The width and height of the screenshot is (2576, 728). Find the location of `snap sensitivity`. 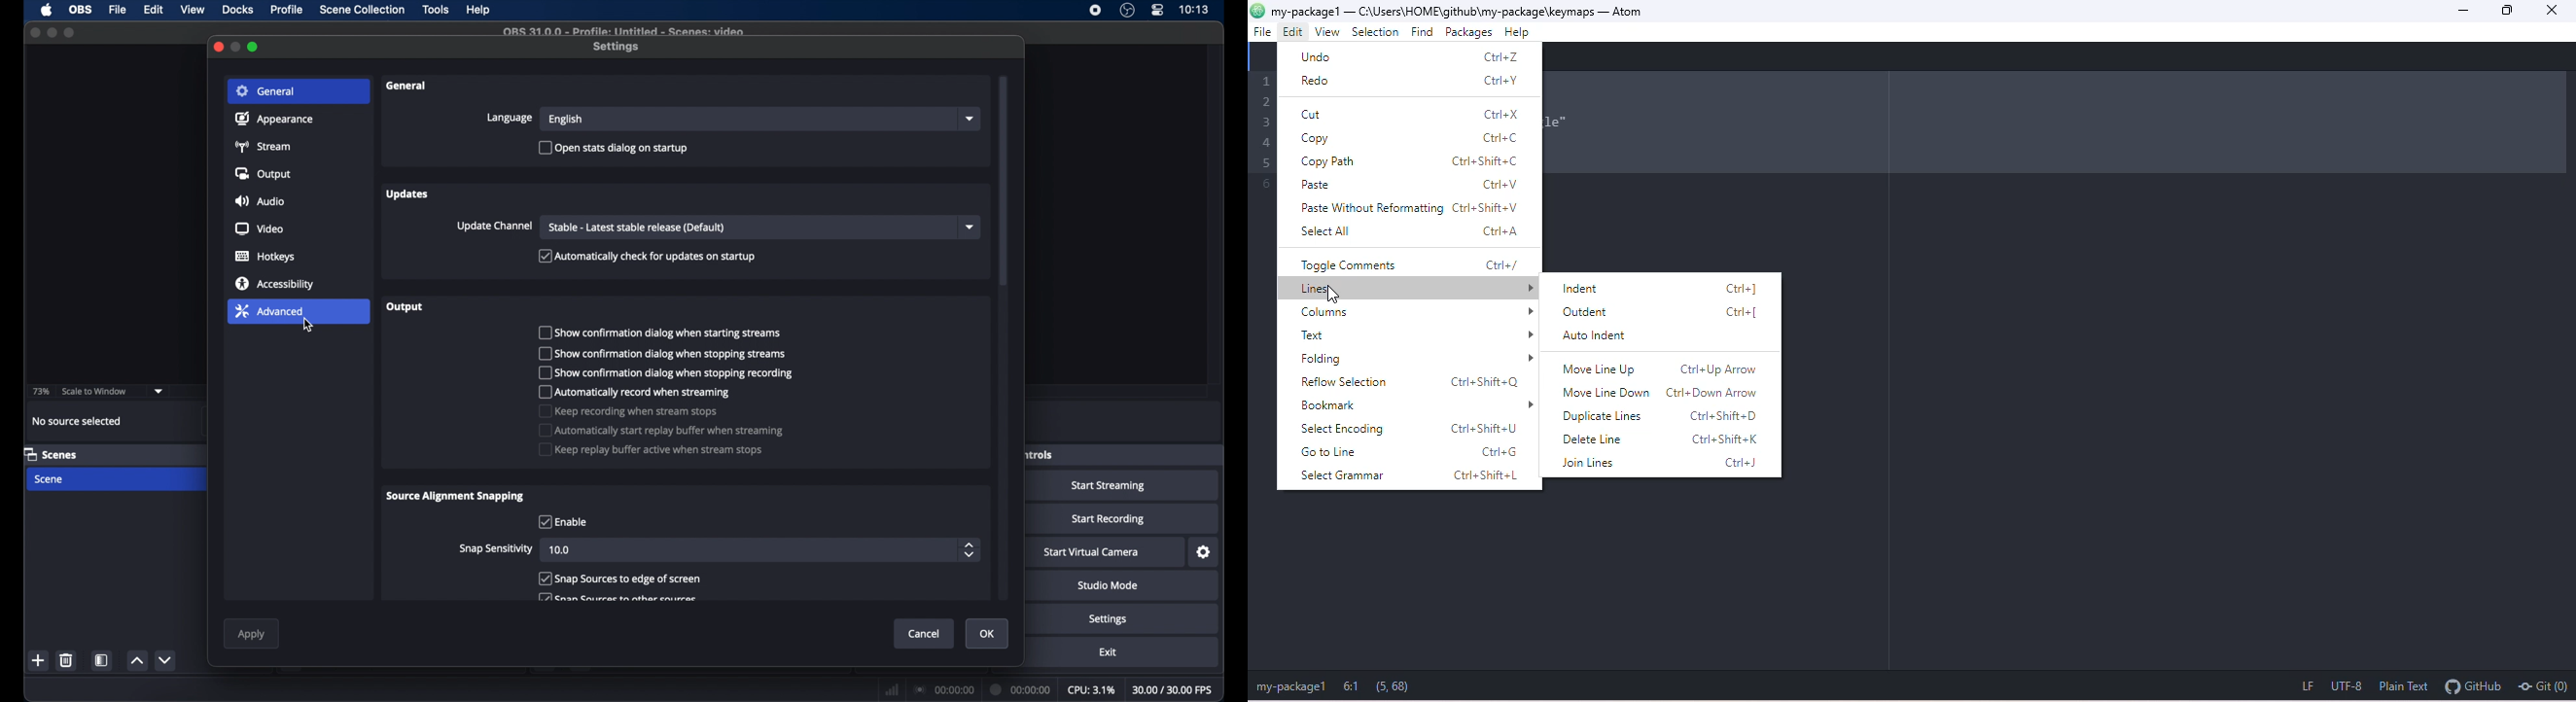

snap sensitivity is located at coordinates (498, 548).